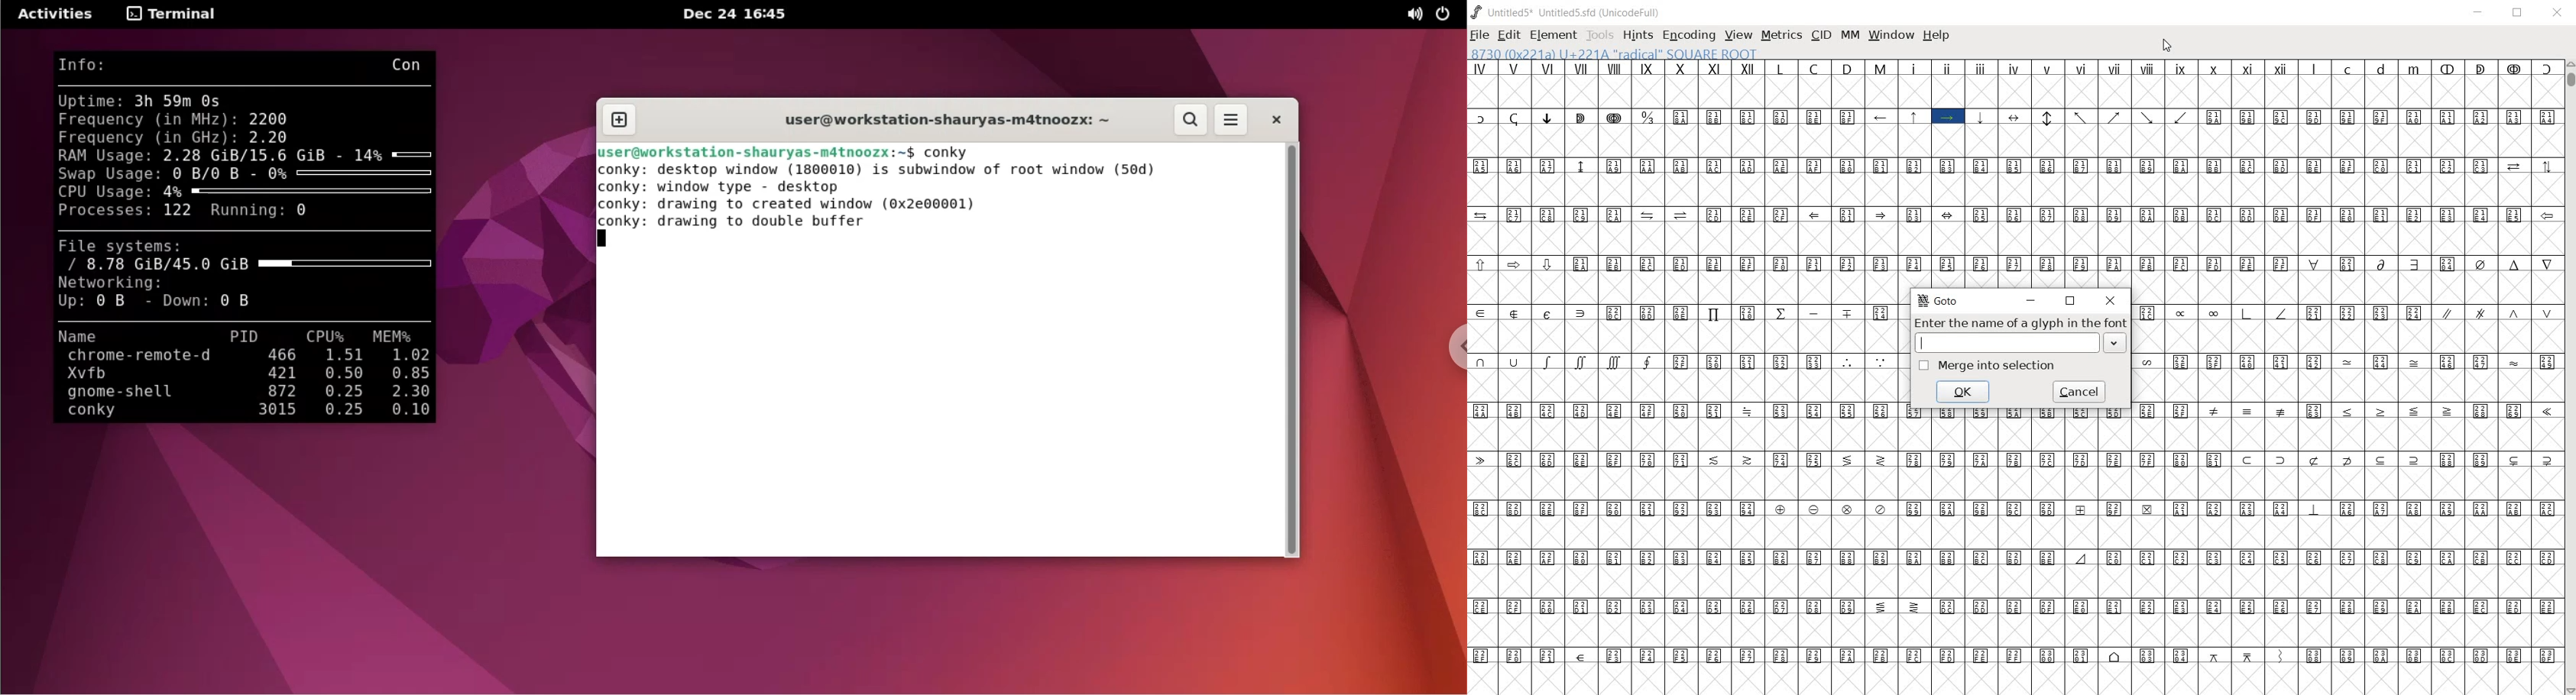 The width and height of the screenshot is (2576, 700). What do you see at coordinates (1939, 301) in the screenshot?
I see `GoTo` at bounding box center [1939, 301].